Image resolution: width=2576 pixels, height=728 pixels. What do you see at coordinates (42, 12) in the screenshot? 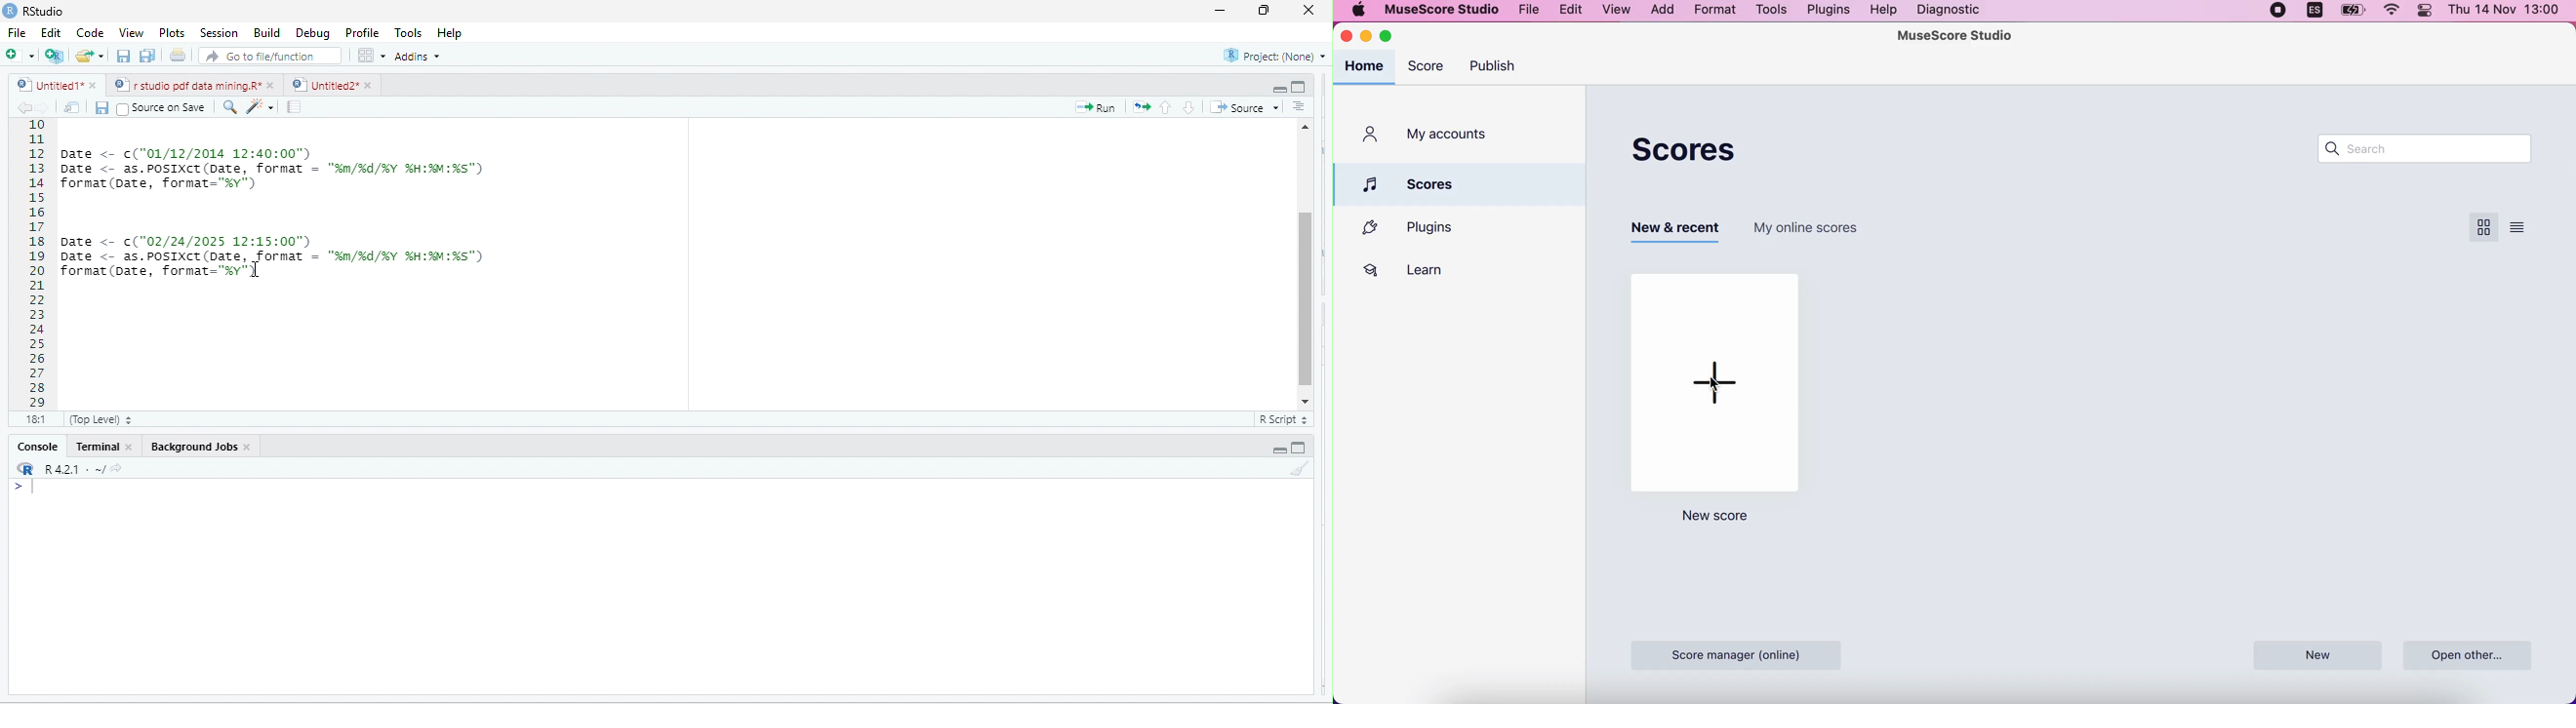
I see ` RStudio` at bounding box center [42, 12].